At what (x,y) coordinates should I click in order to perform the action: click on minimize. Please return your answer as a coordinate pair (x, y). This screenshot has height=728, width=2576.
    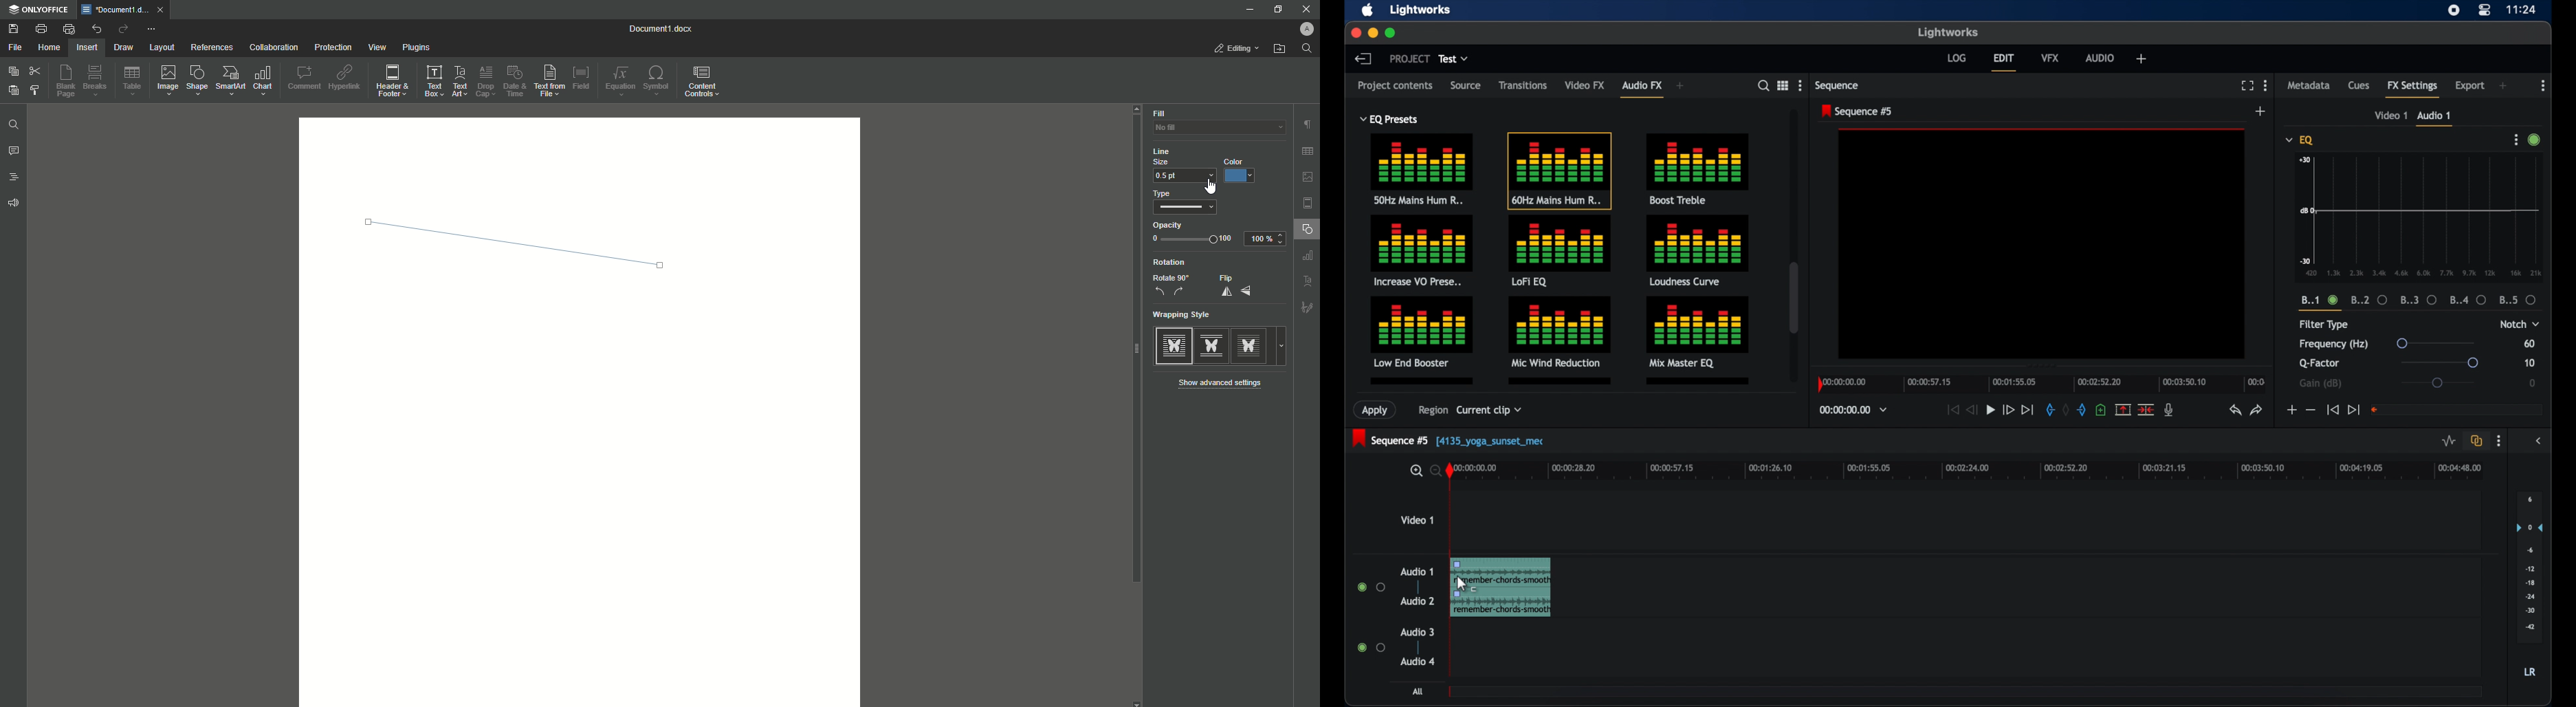
    Looking at the image, I should click on (1372, 33).